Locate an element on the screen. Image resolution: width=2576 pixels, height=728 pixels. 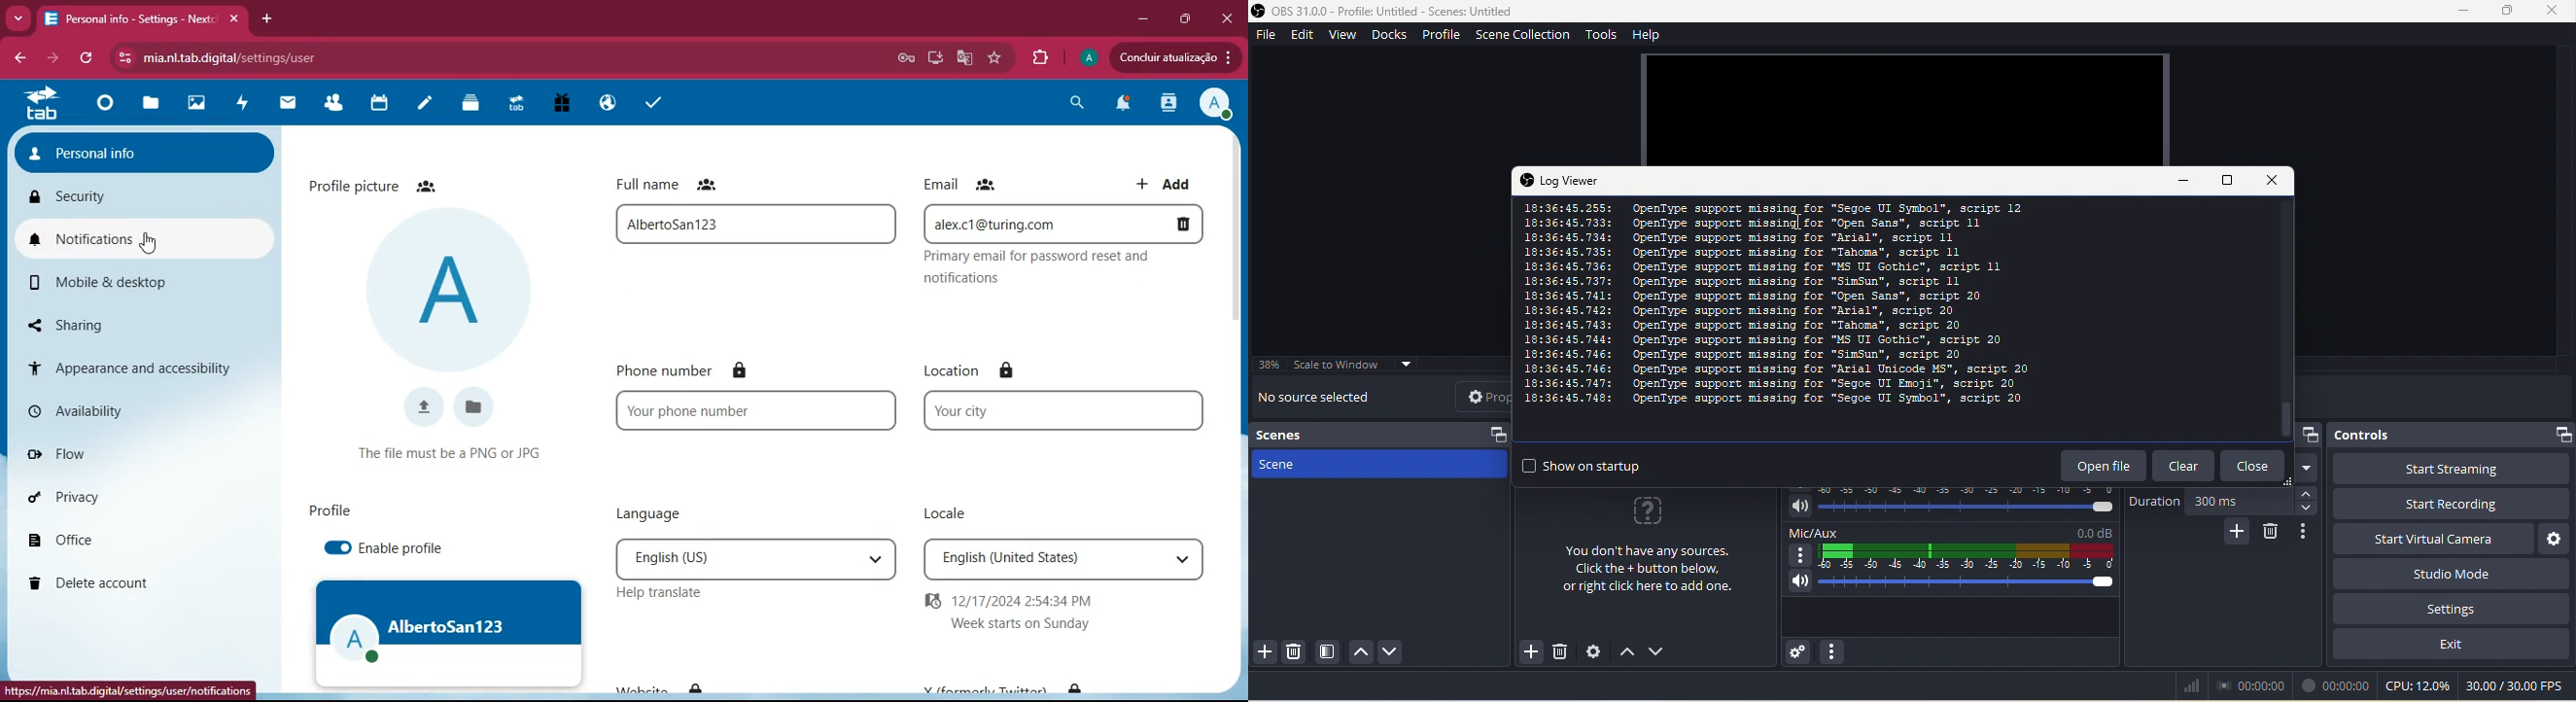
mobile is located at coordinates (118, 280).